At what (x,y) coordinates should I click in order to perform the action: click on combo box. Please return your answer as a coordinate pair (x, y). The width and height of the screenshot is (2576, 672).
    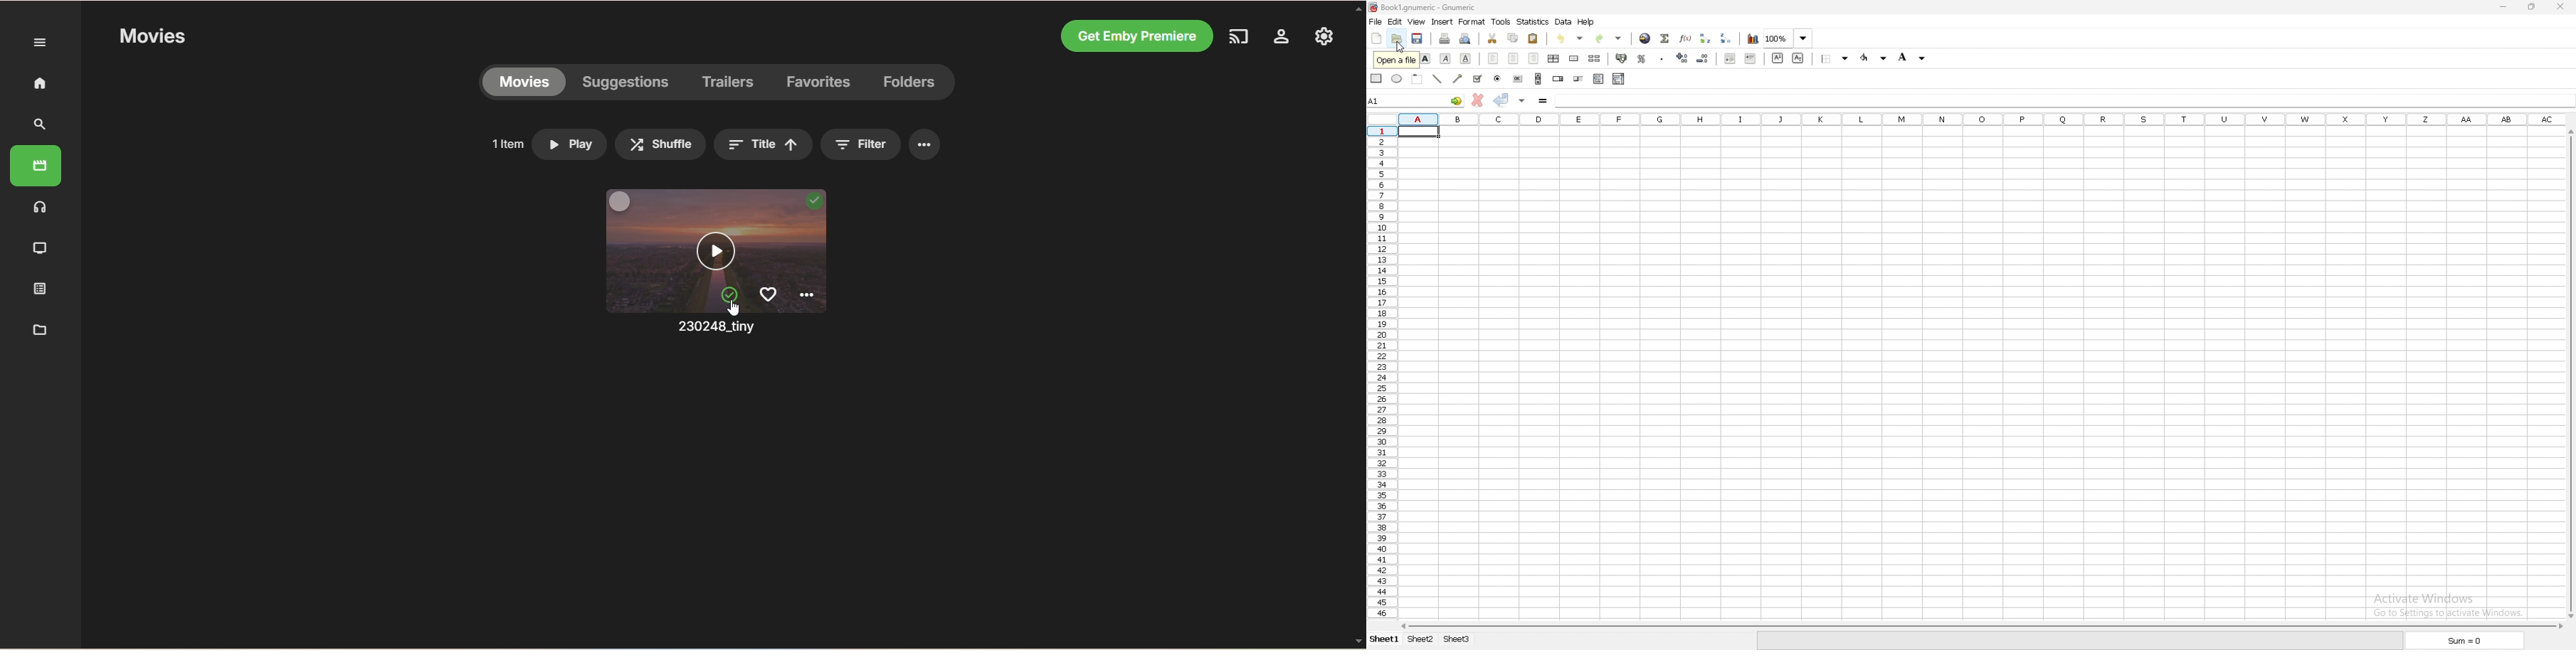
    Looking at the image, I should click on (1619, 79).